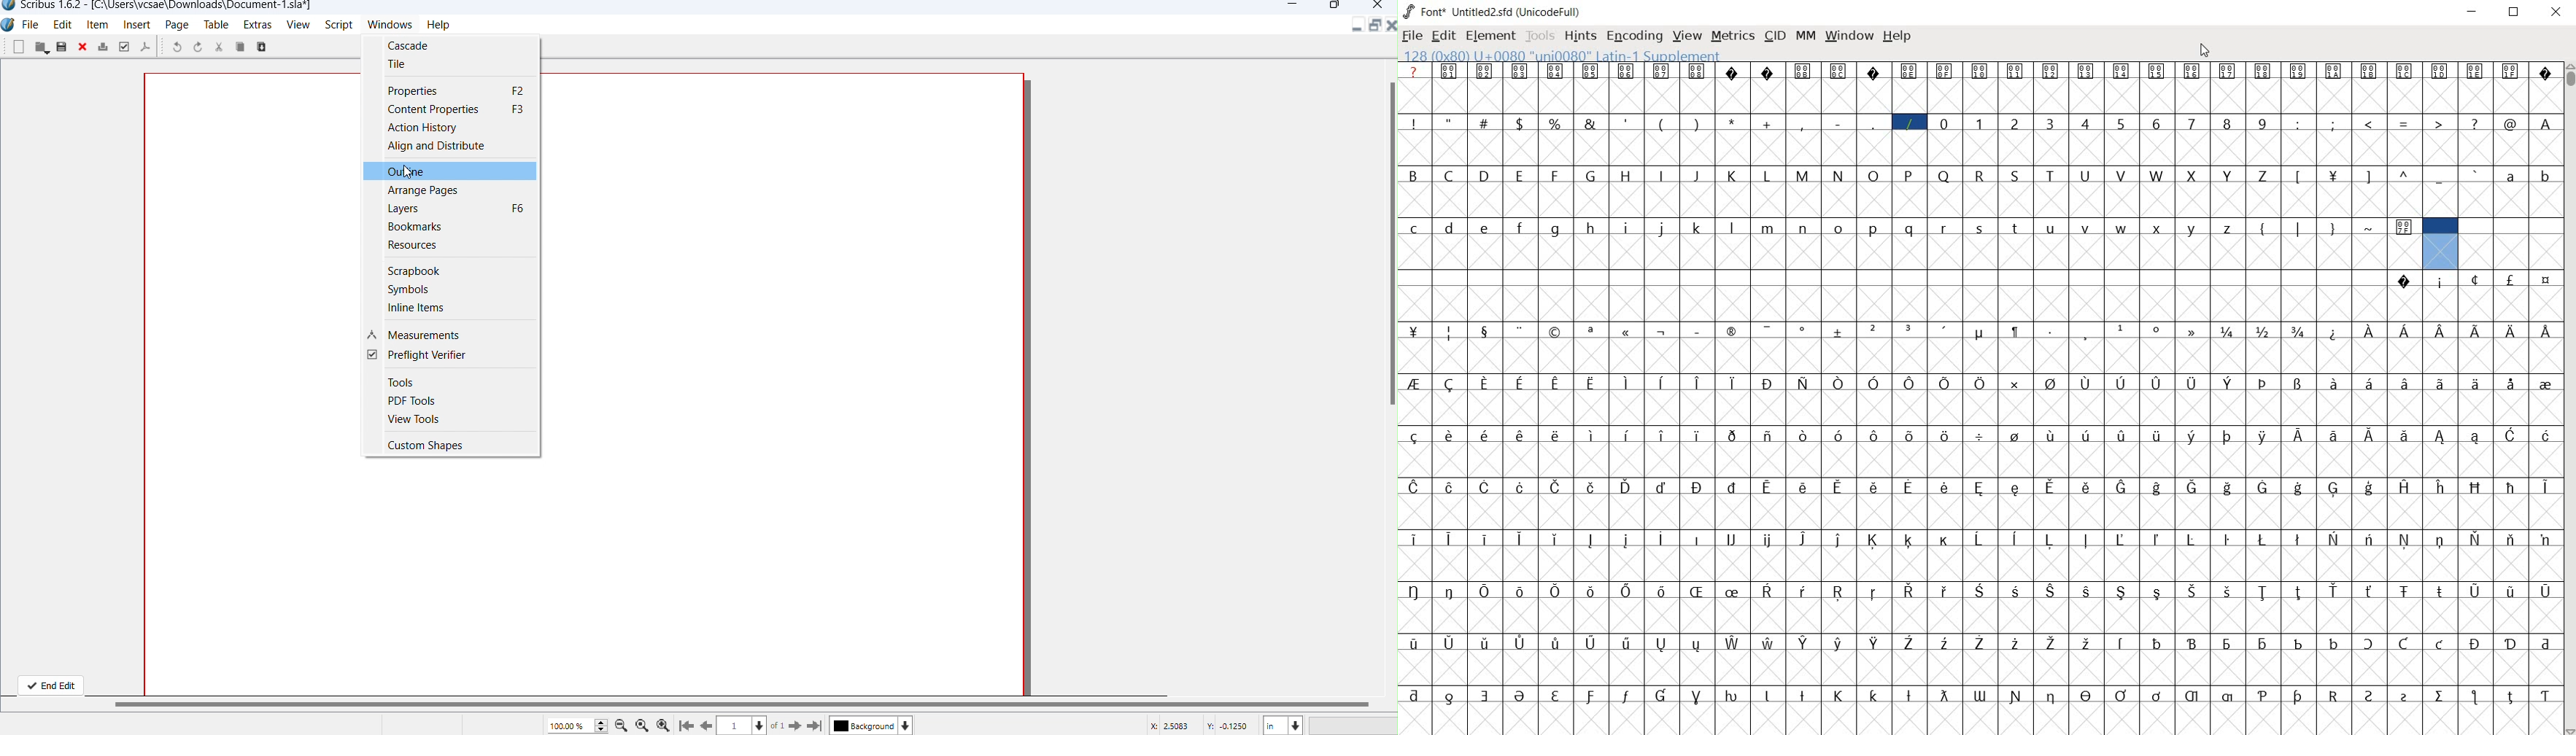  What do you see at coordinates (1733, 122) in the screenshot?
I see `*` at bounding box center [1733, 122].